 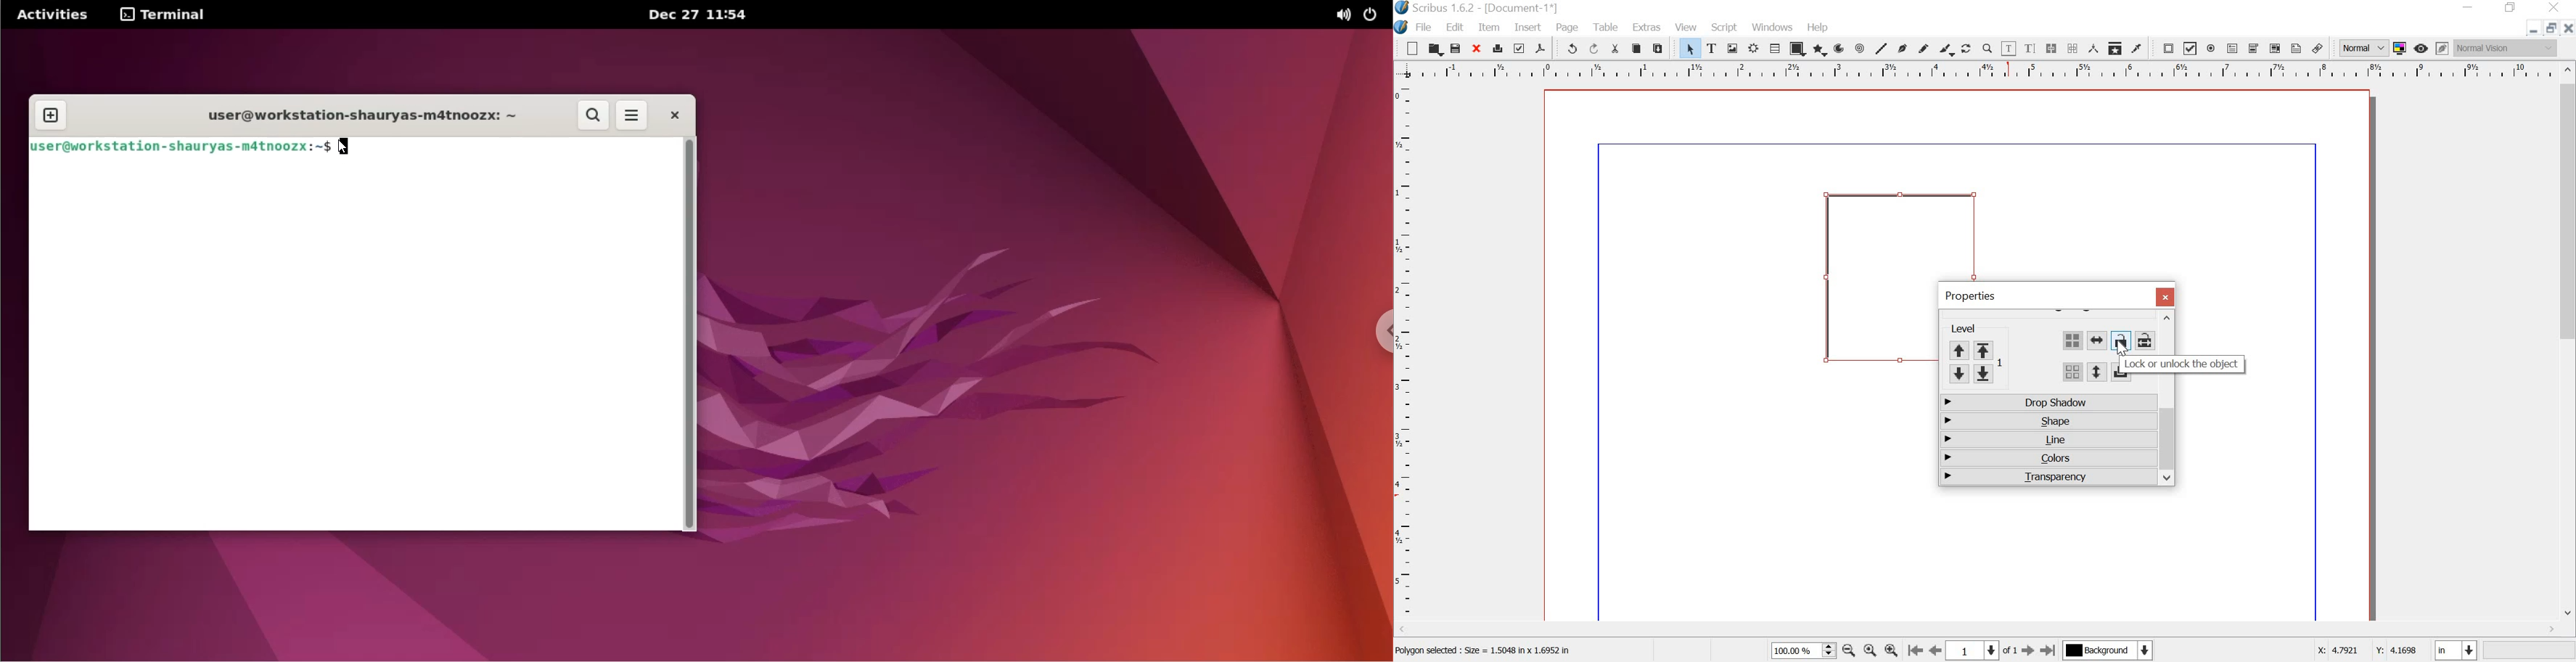 What do you see at coordinates (2551, 28) in the screenshot?
I see `restore down` at bounding box center [2551, 28].